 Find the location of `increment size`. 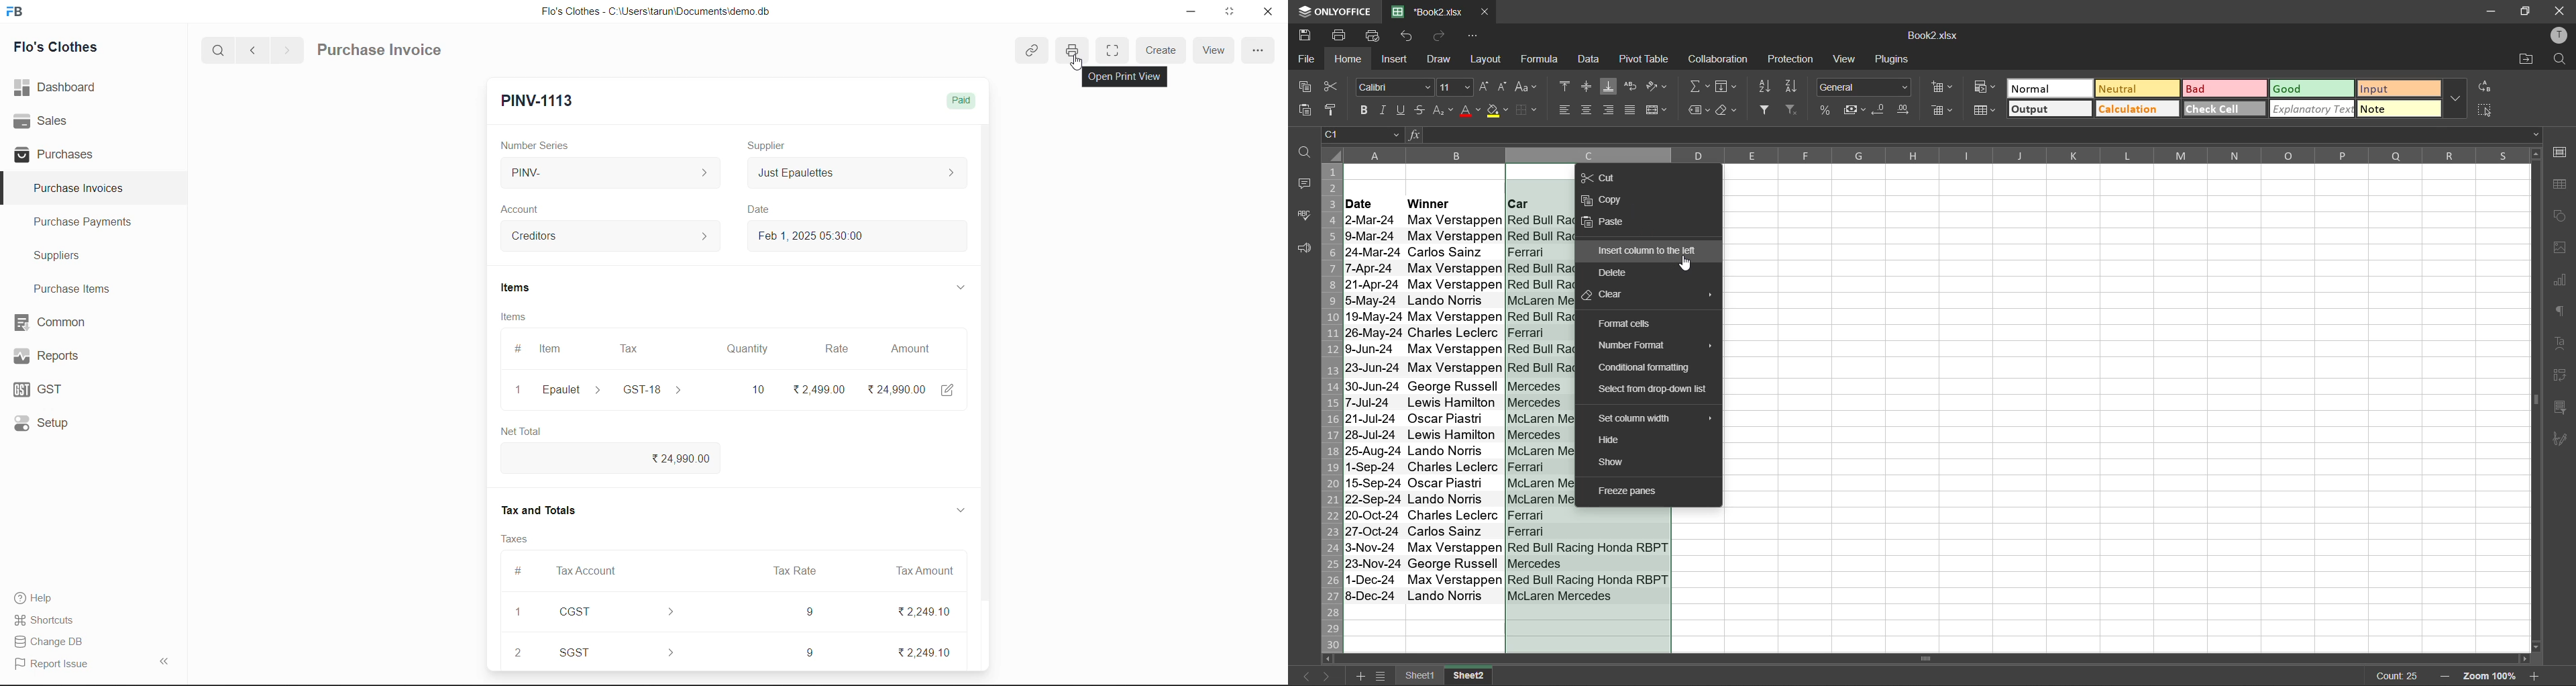

increment size is located at coordinates (1487, 87).